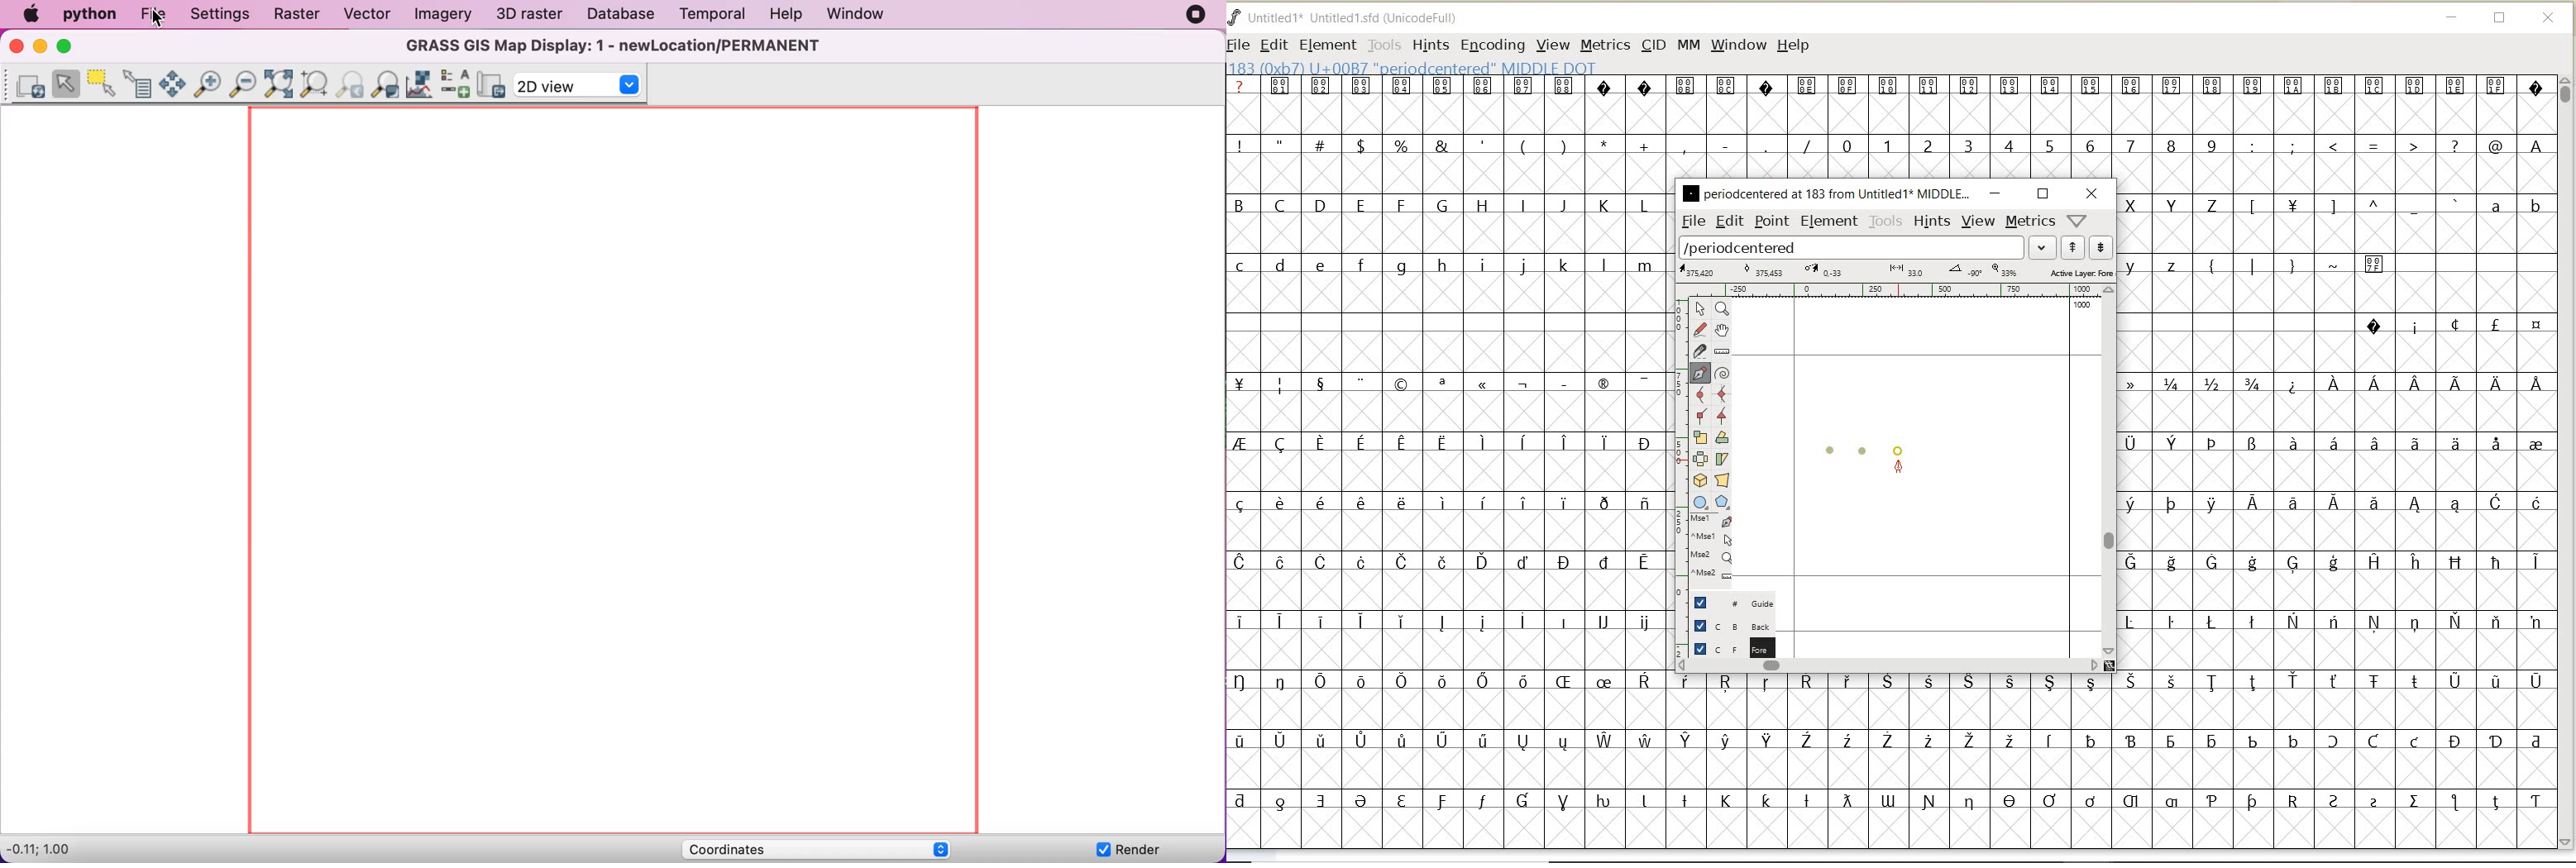  I want to click on lowercase letters, so click(1446, 266).